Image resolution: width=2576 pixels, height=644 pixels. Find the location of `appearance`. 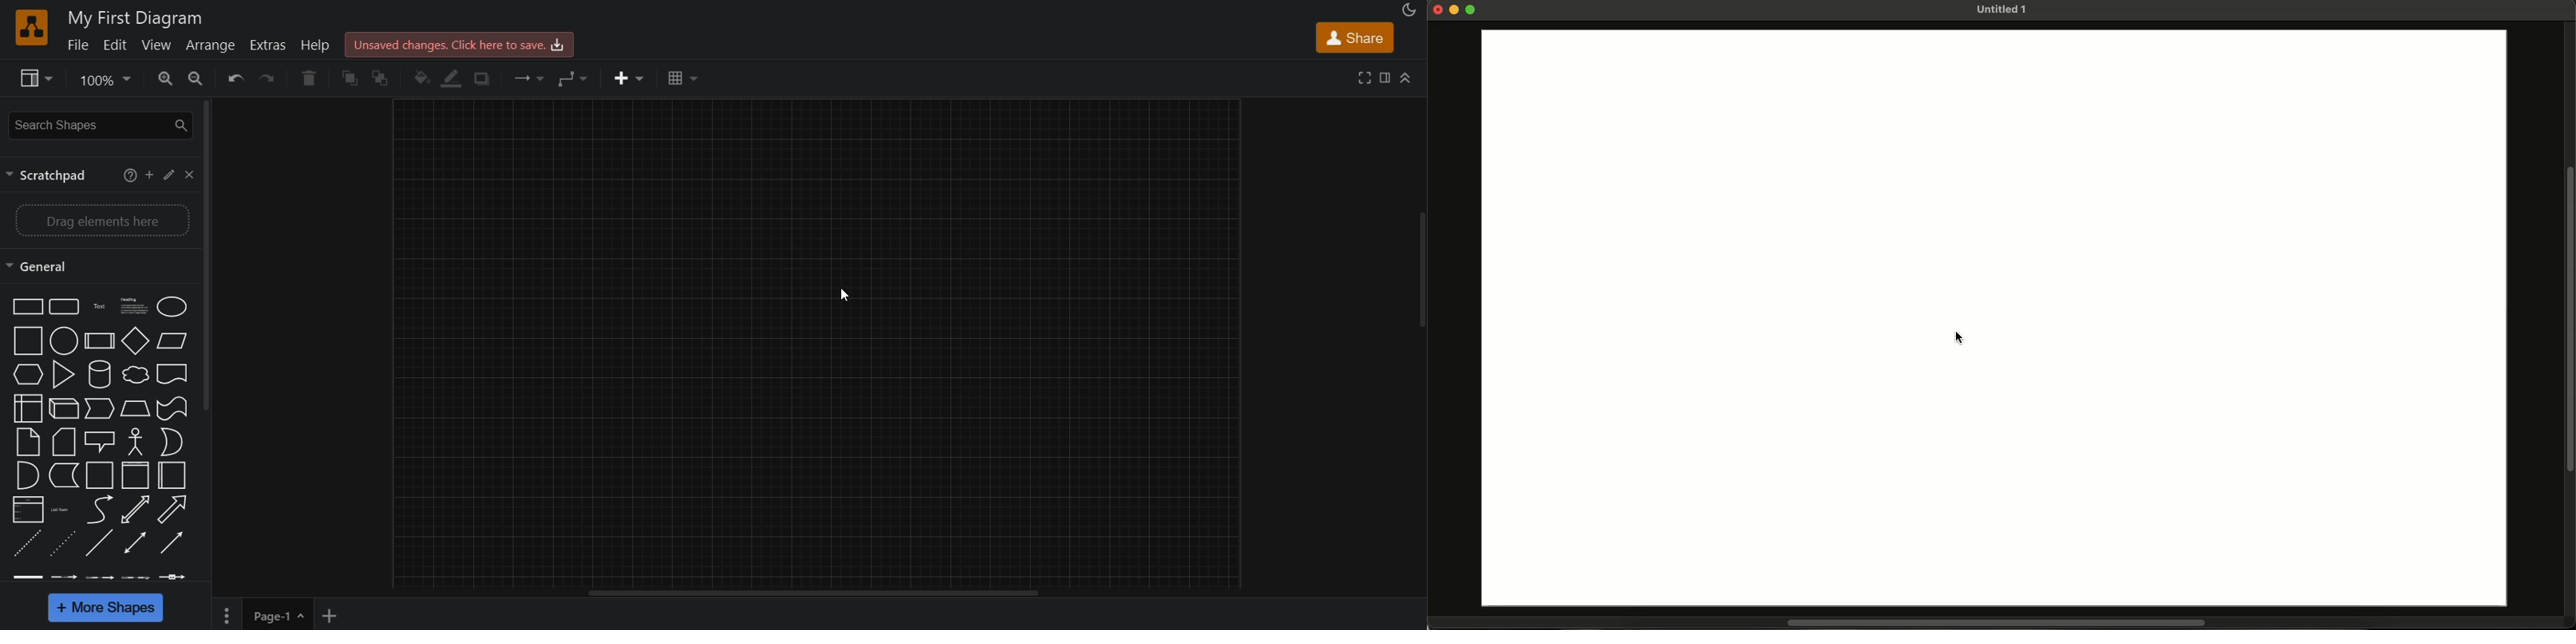

appearance is located at coordinates (1407, 11).